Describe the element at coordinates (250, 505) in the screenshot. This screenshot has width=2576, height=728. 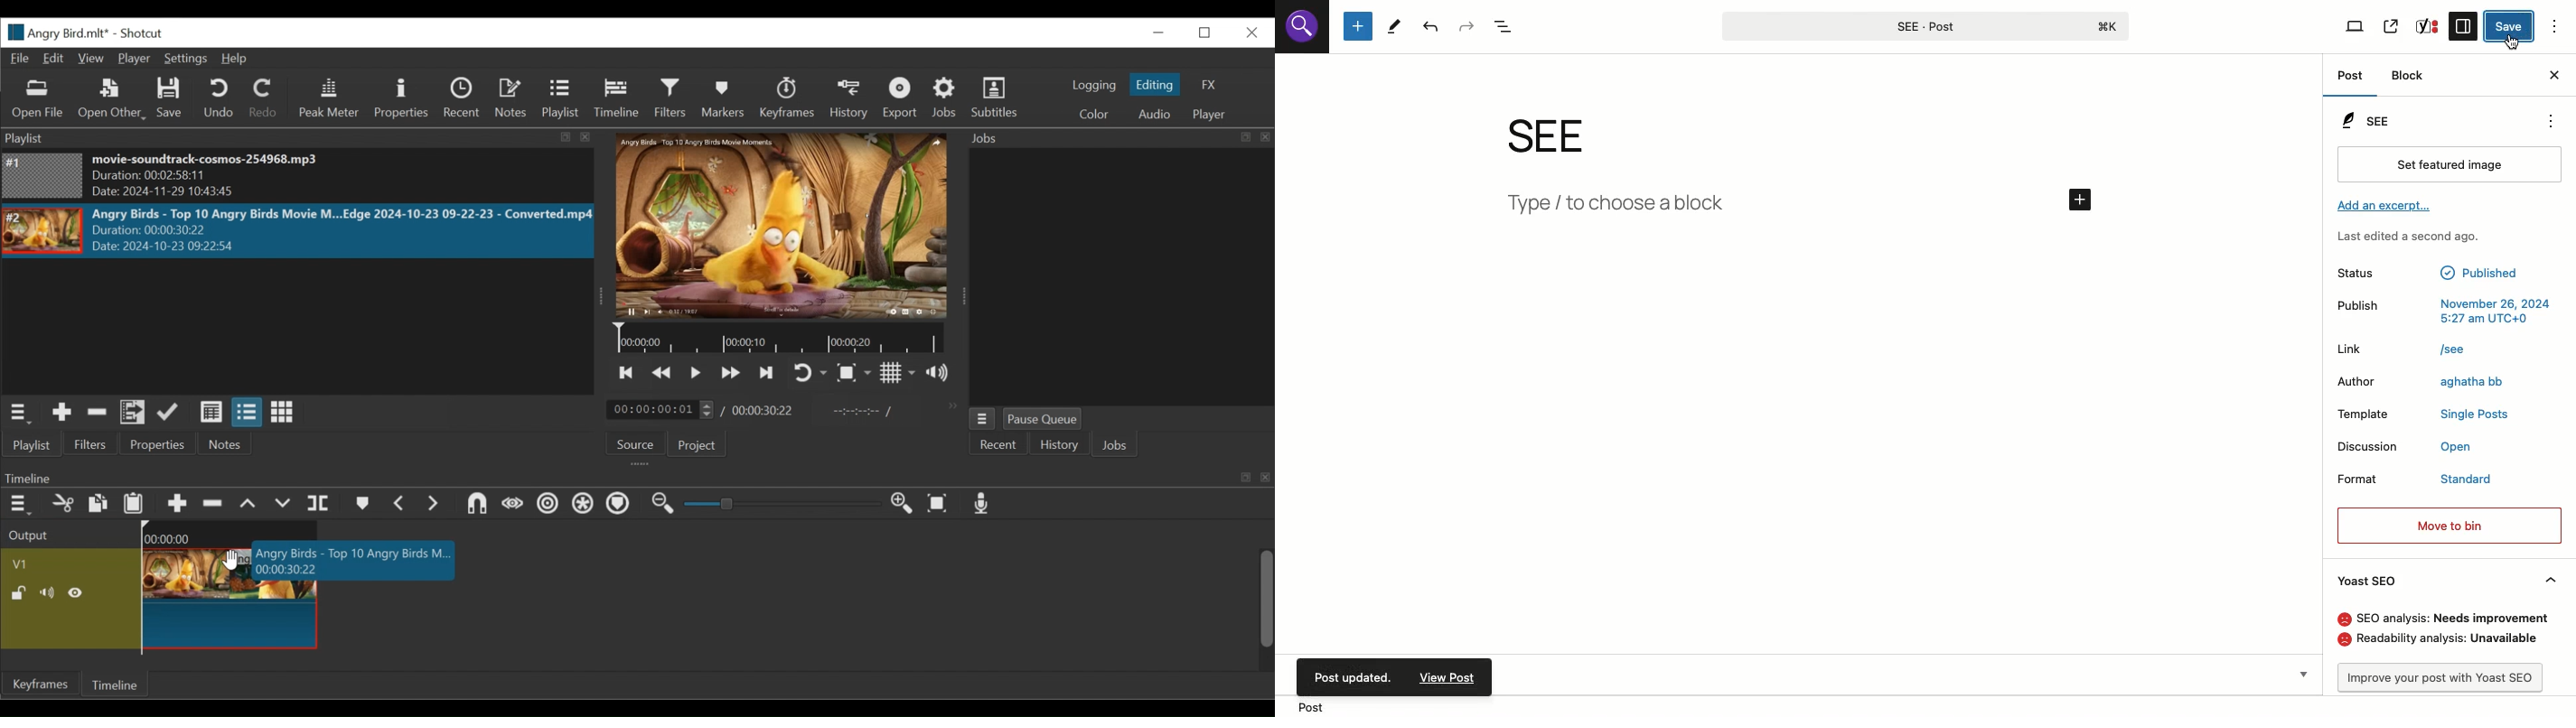
I see `Lift` at that location.